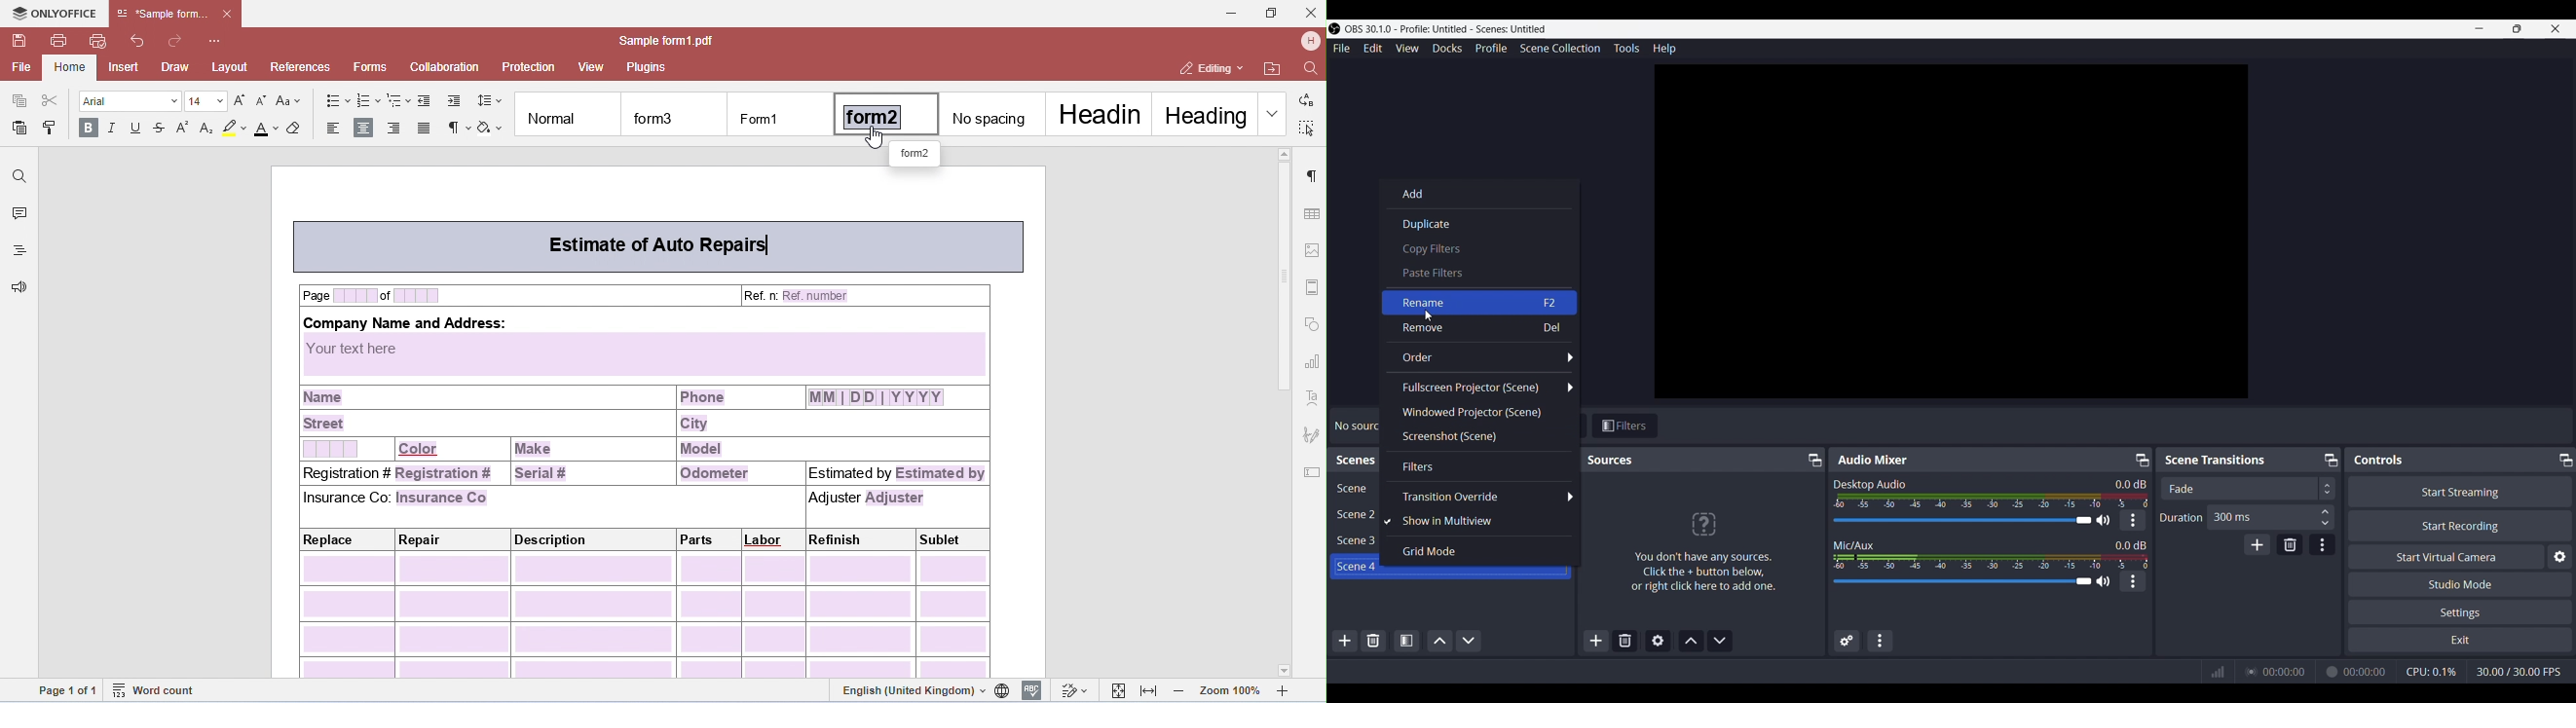 The width and height of the screenshot is (2576, 728). Describe the element at coordinates (1881, 641) in the screenshot. I see `Audio mixer menu` at that location.